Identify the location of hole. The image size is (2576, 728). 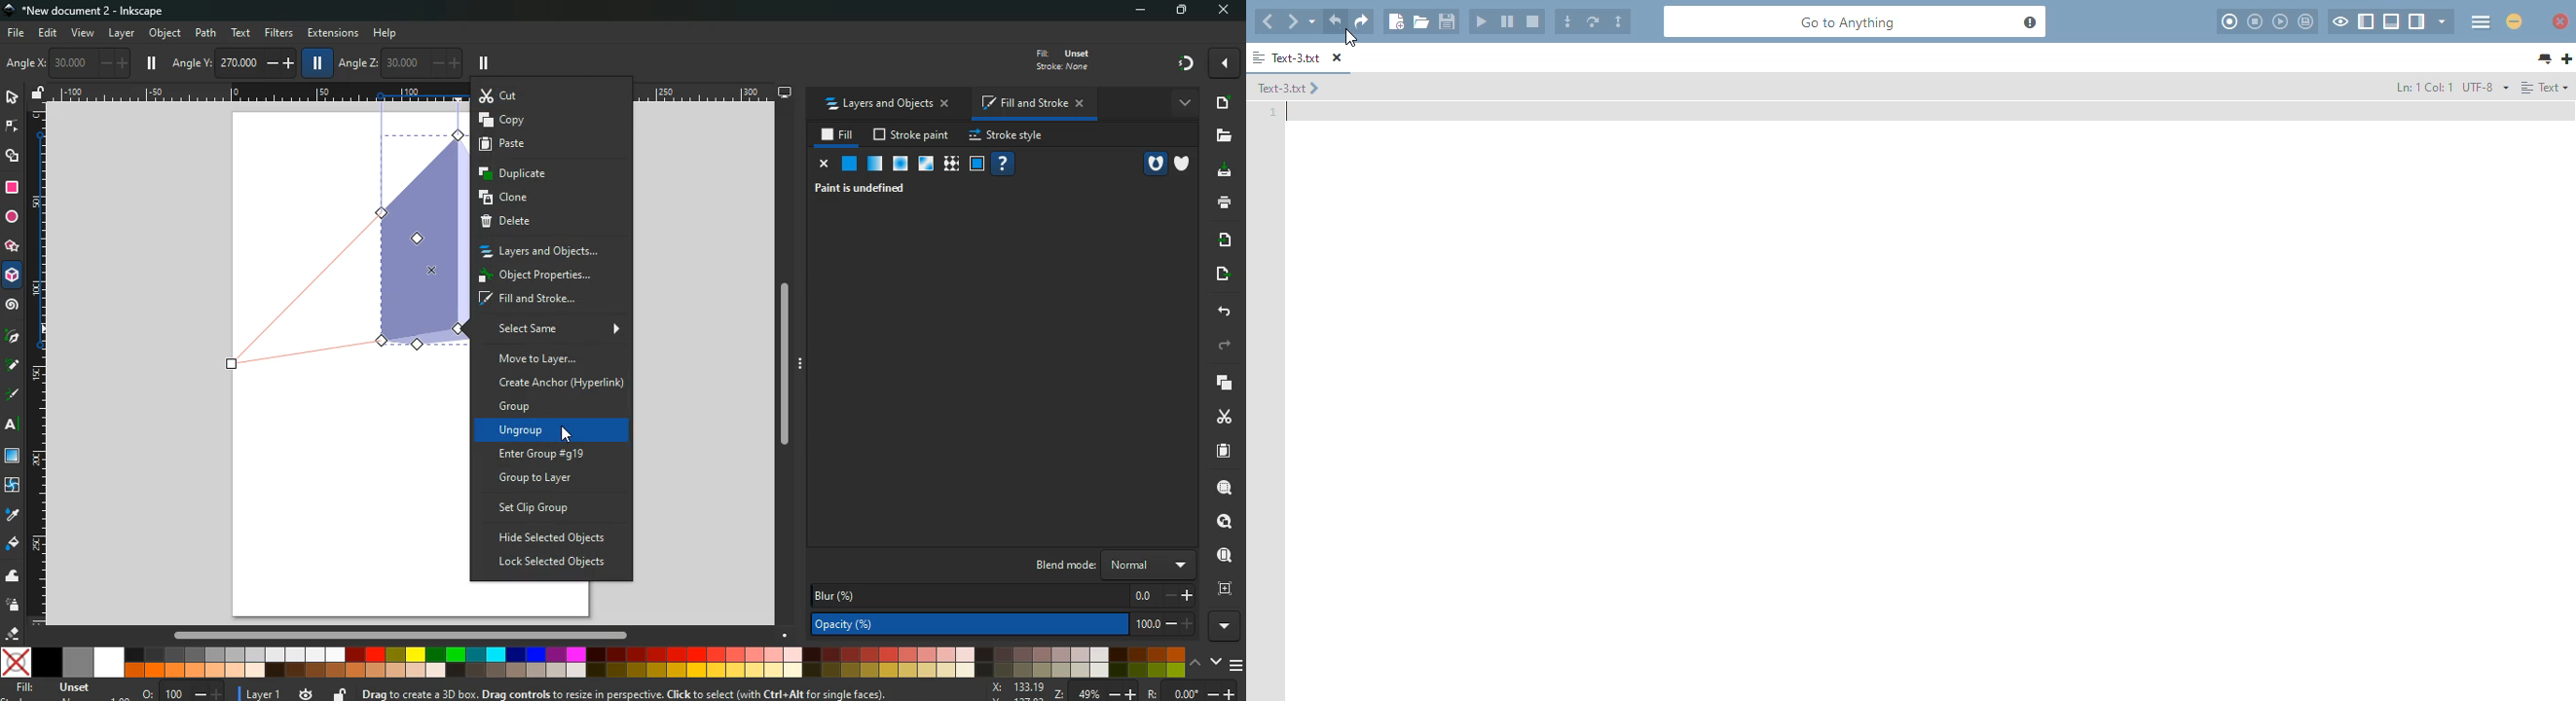
(1155, 163).